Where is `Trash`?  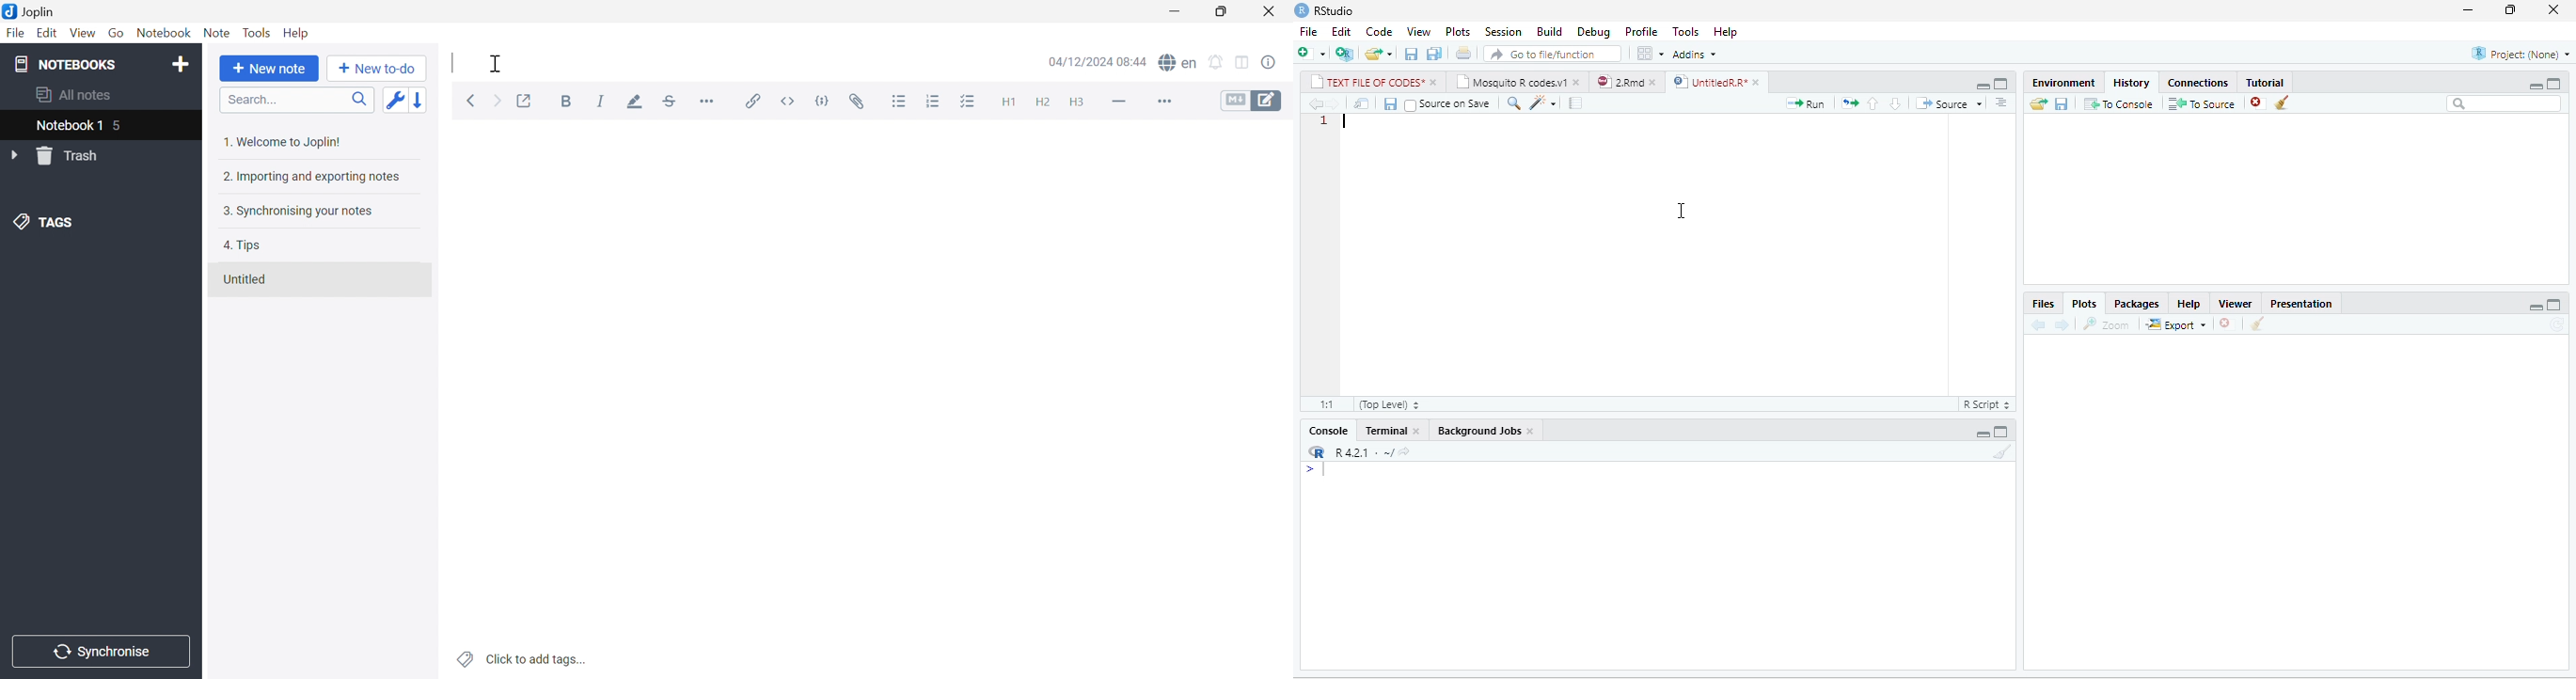
Trash is located at coordinates (69, 157).